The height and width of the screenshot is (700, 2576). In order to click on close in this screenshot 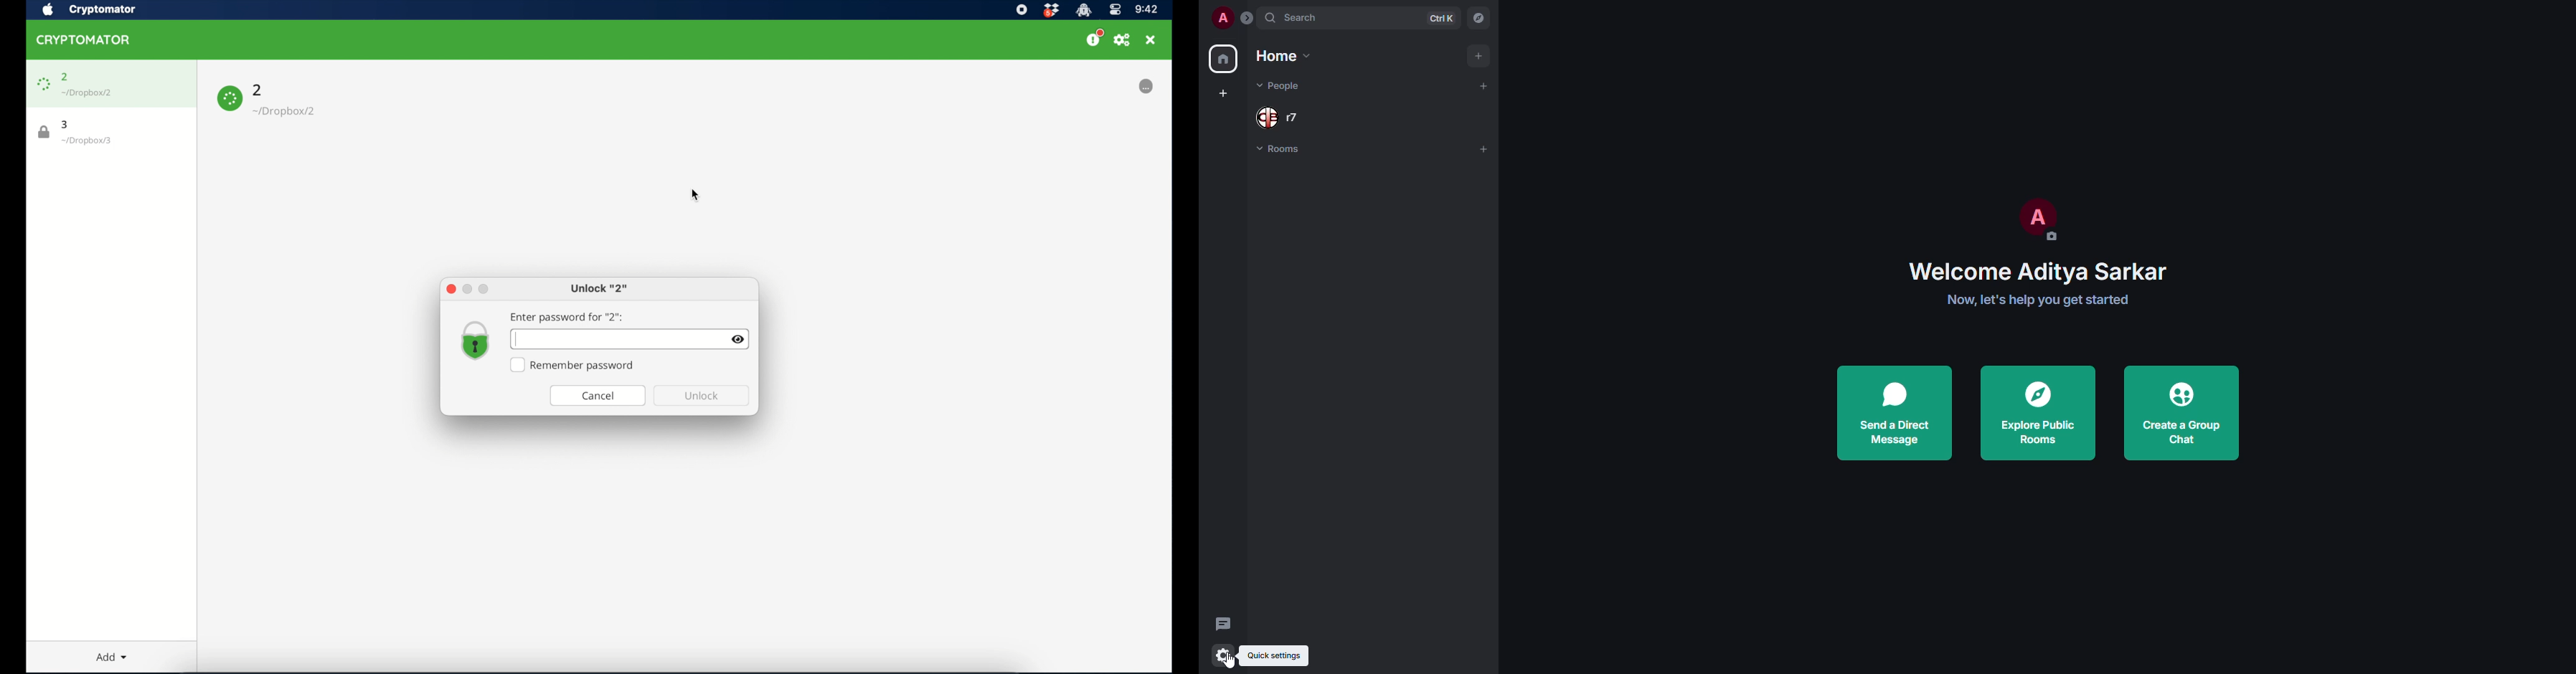, I will do `click(1151, 40)`.